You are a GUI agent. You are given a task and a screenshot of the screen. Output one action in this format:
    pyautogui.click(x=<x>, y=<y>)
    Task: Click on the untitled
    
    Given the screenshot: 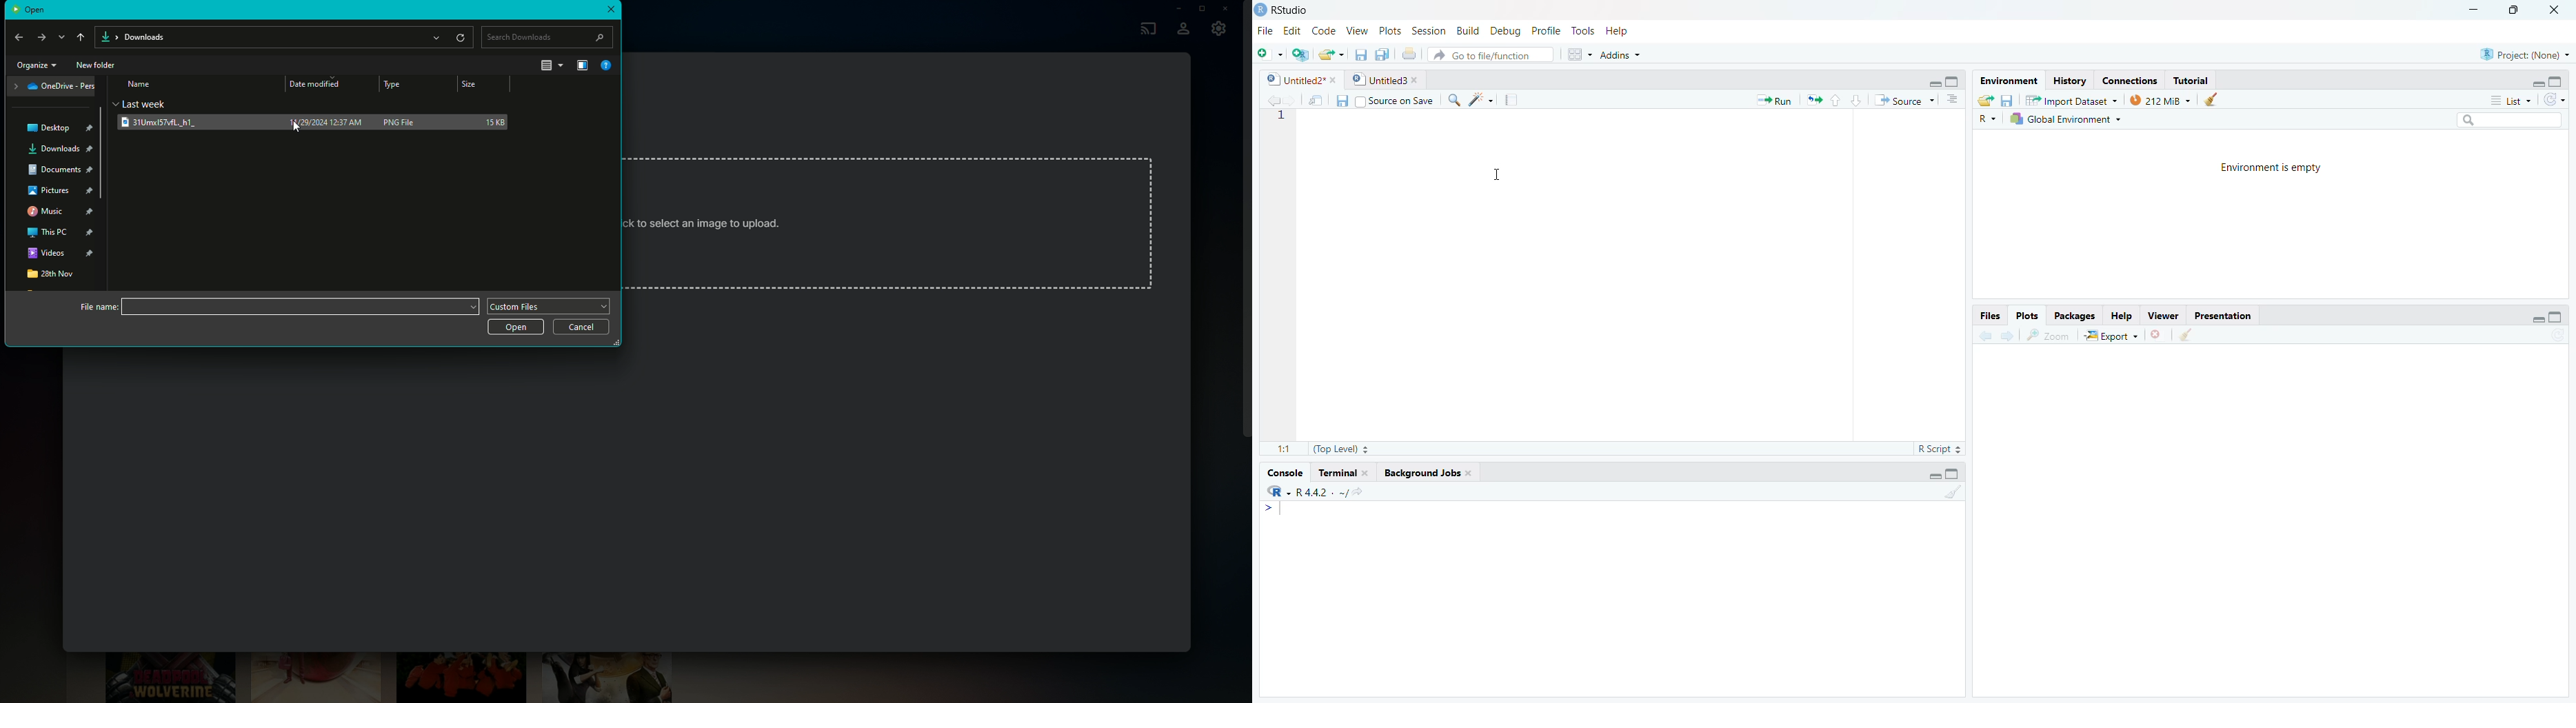 What is the action you would take?
    pyautogui.click(x=1384, y=81)
    